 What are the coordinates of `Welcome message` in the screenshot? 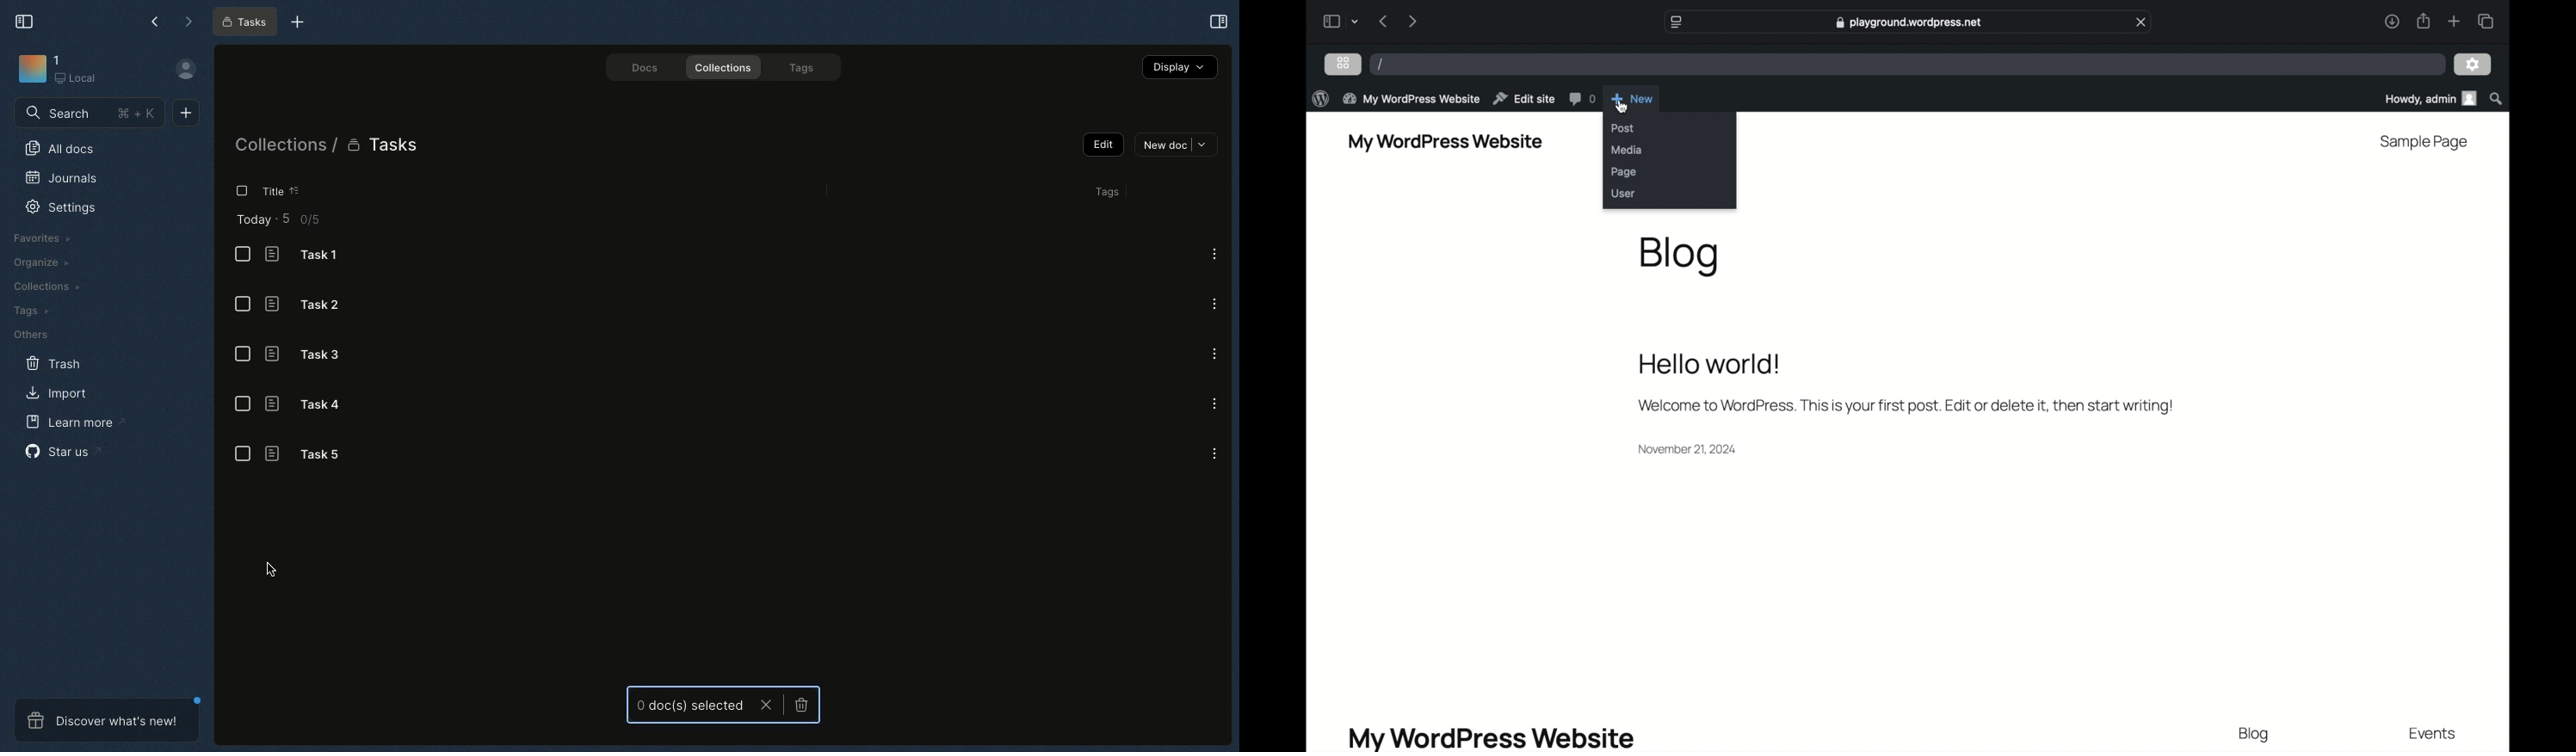 It's located at (1905, 406).